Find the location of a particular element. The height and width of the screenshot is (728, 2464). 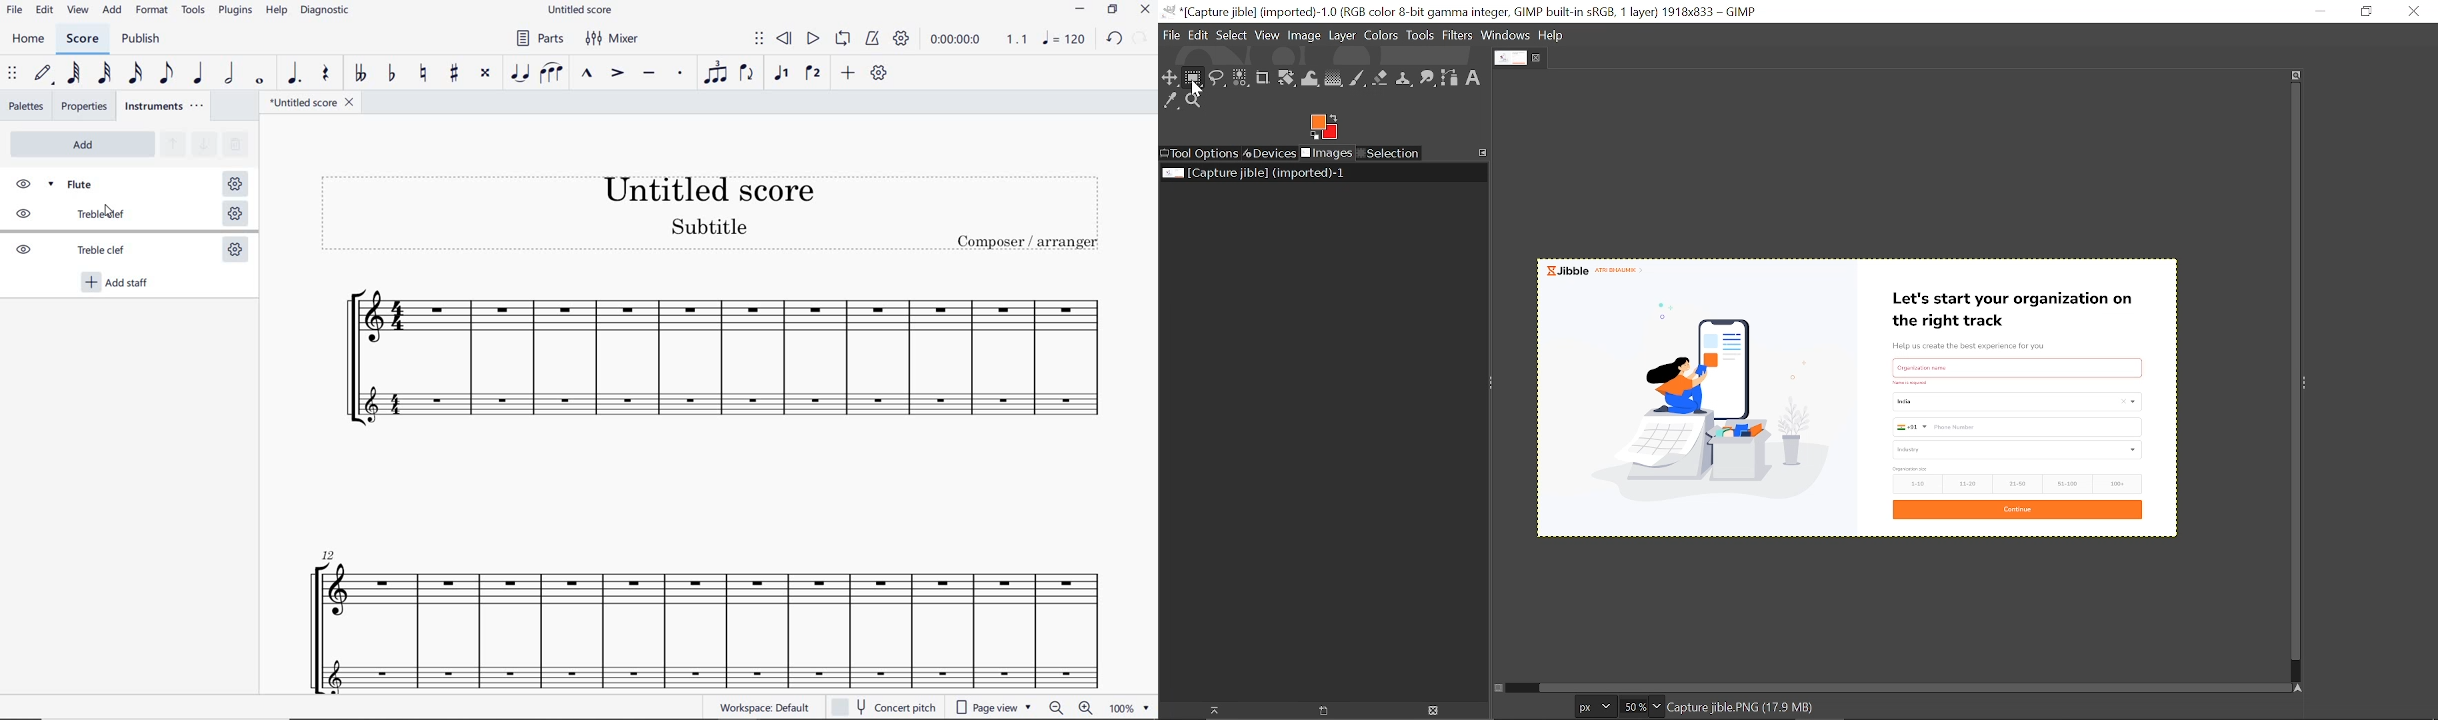

51-100 is located at coordinates (2065, 483).